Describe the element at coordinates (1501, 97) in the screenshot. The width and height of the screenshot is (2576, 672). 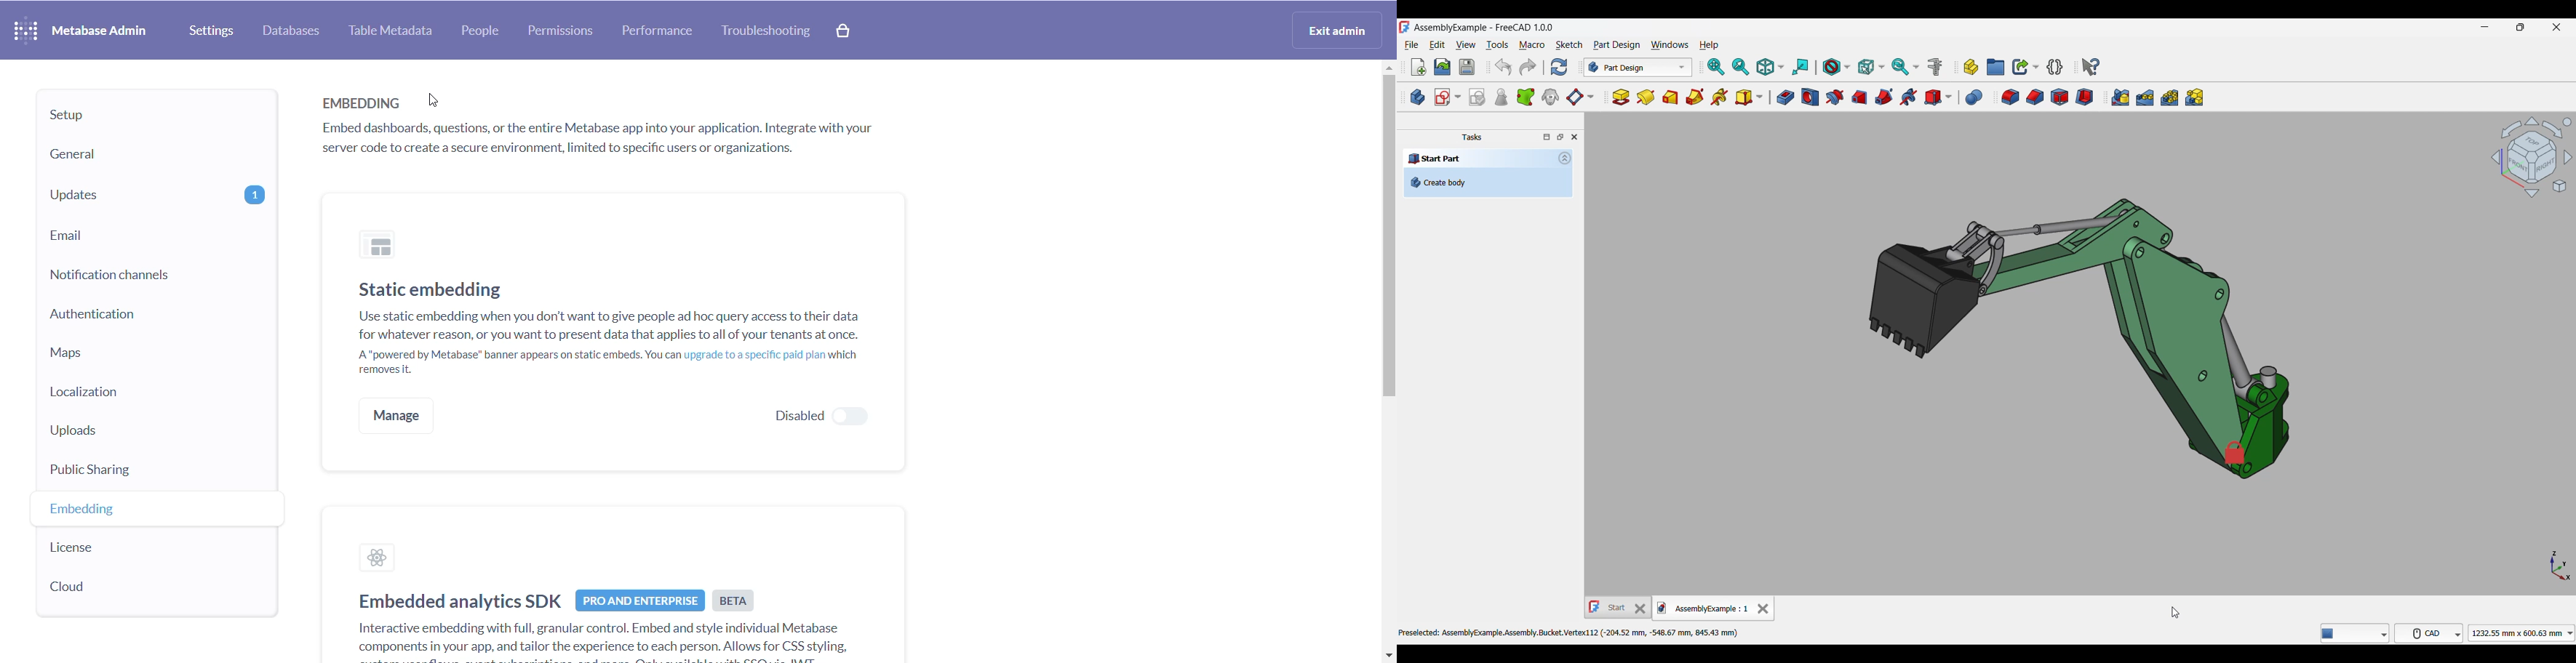
I see `Check geometry` at that location.